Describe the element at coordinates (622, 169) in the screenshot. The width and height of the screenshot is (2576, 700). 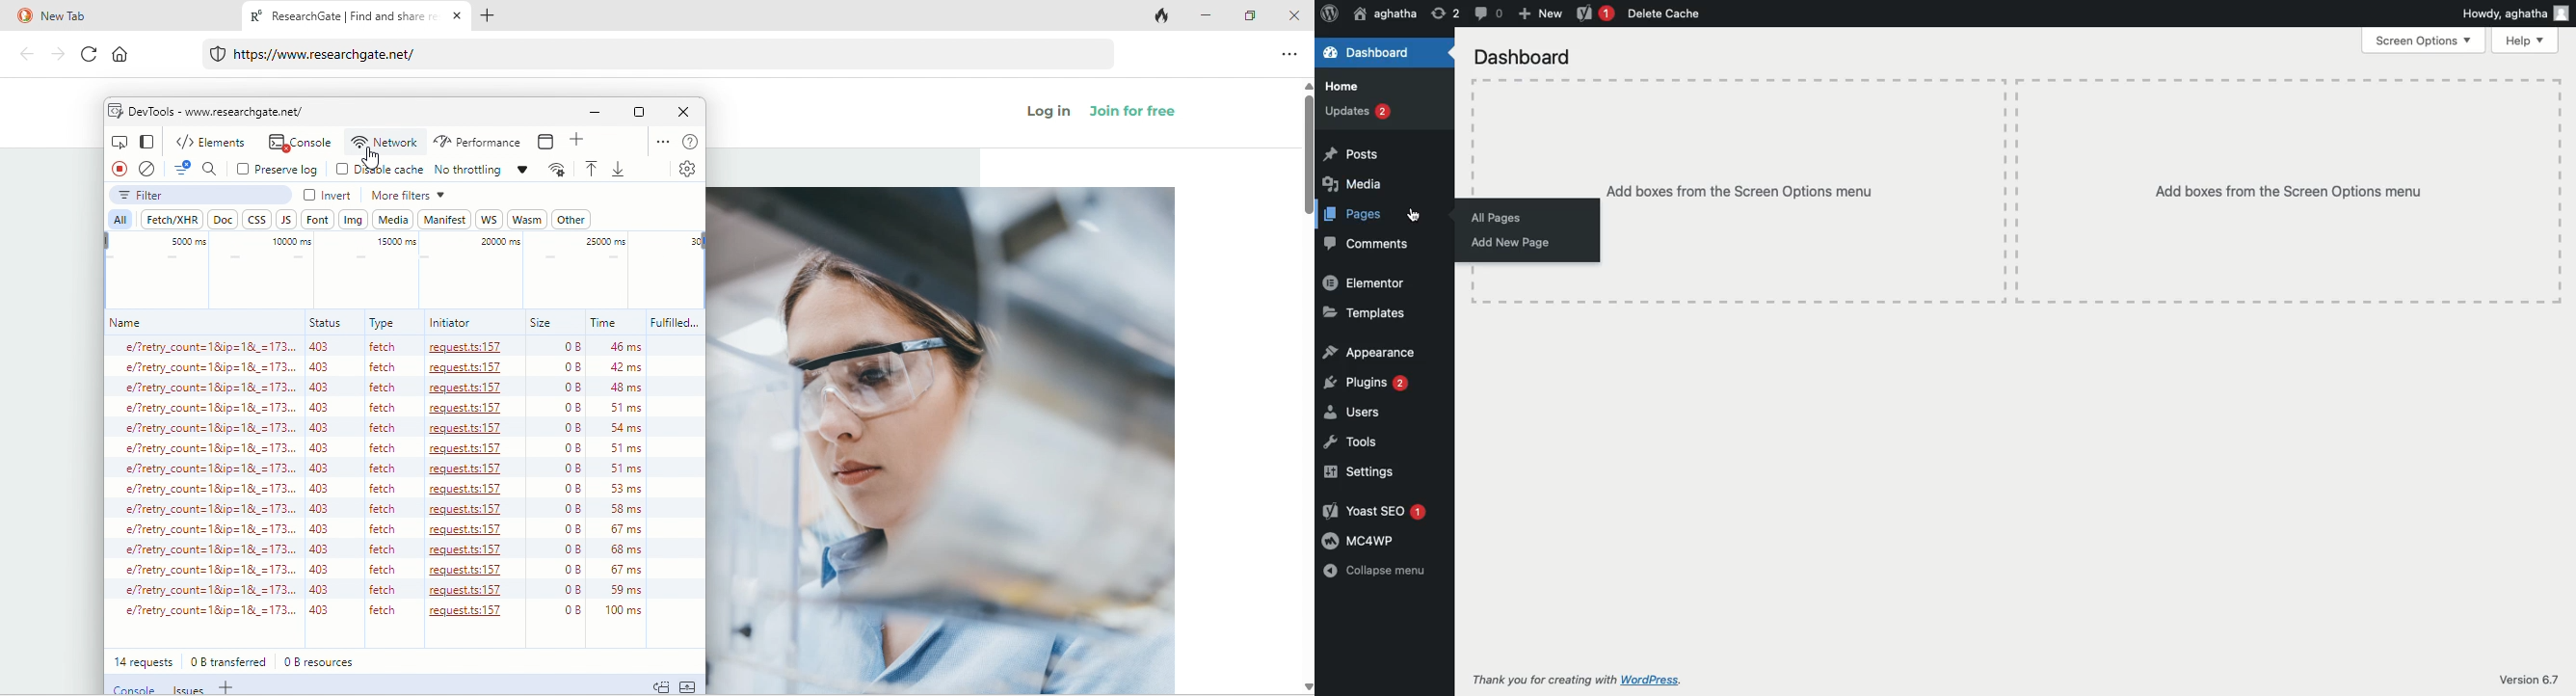
I see `download` at that location.